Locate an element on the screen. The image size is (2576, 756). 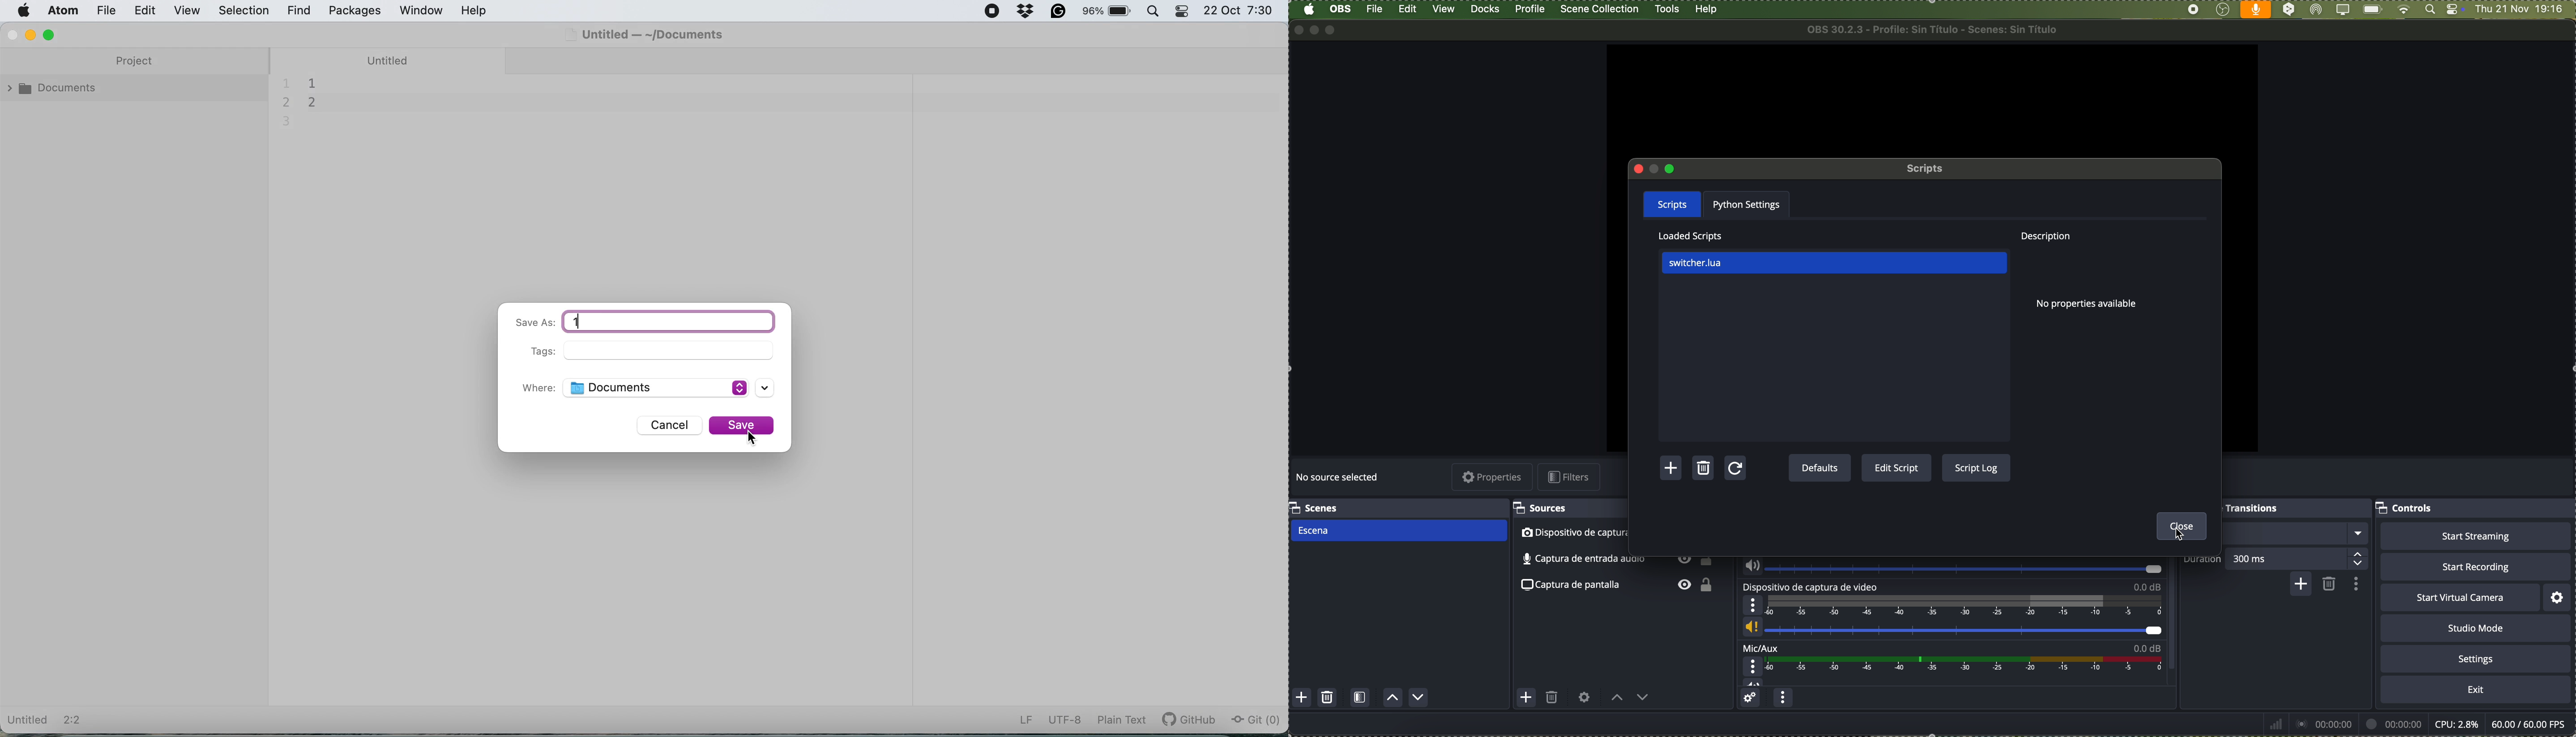
exit is located at coordinates (2476, 690).